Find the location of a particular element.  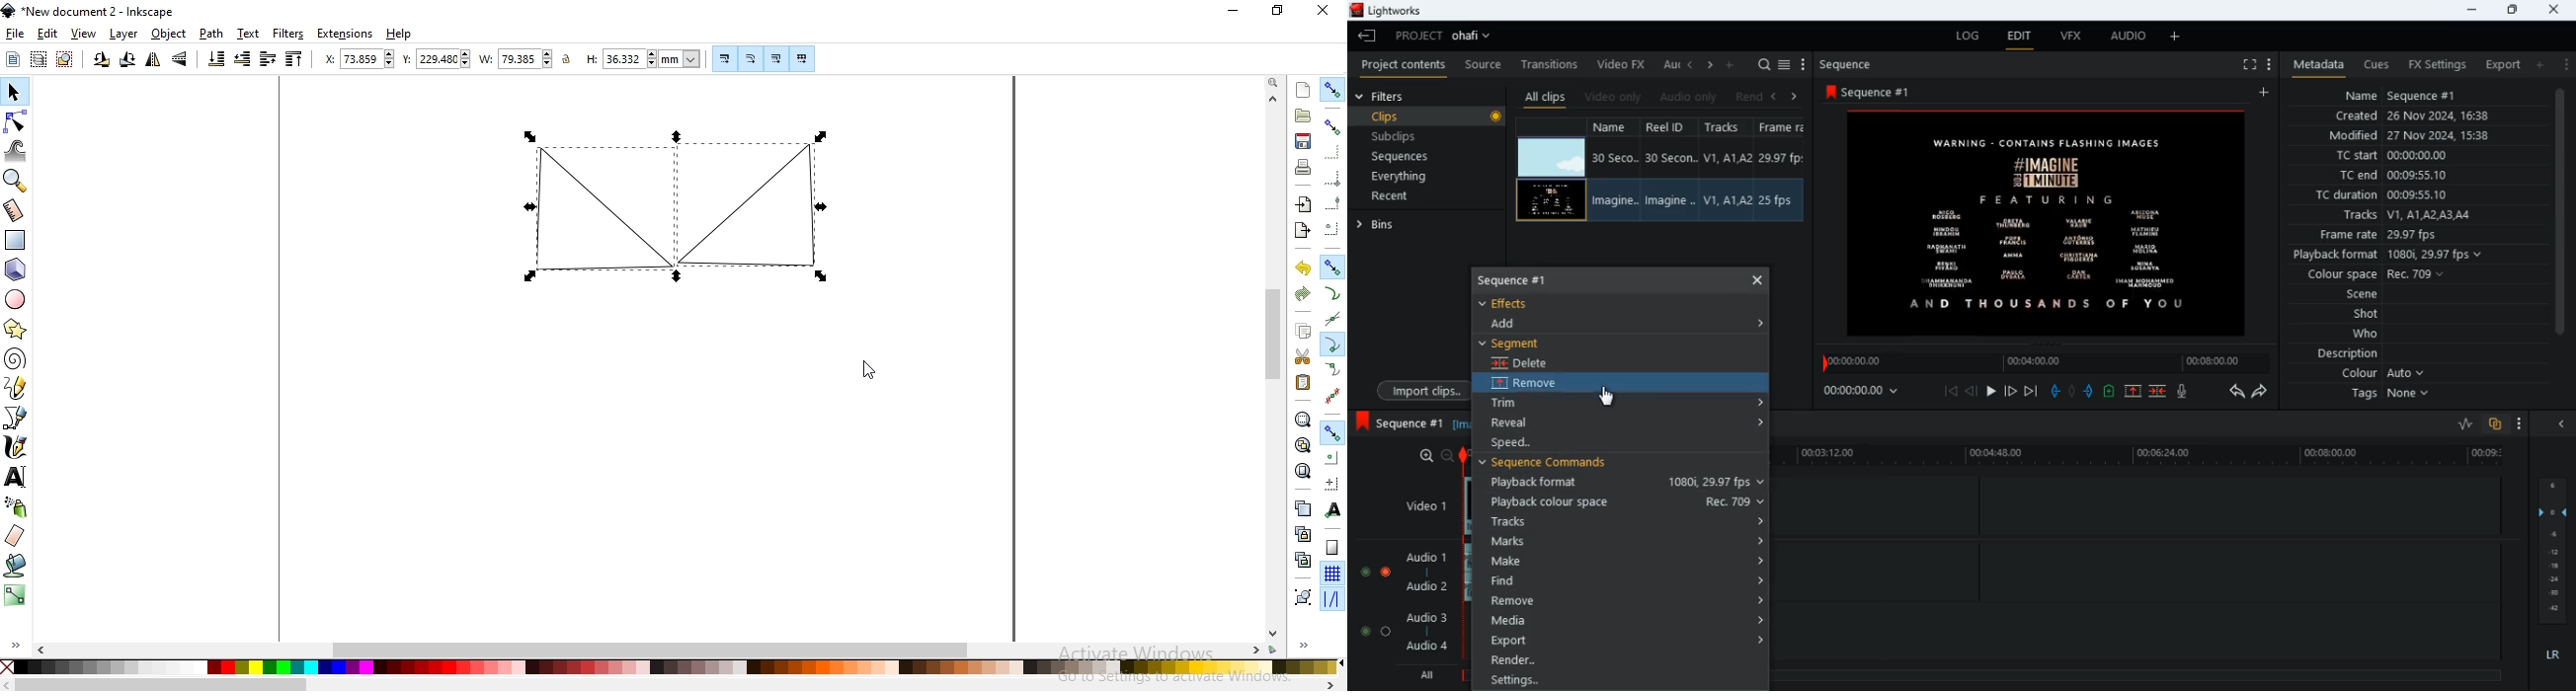

beggining is located at coordinates (1950, 392).